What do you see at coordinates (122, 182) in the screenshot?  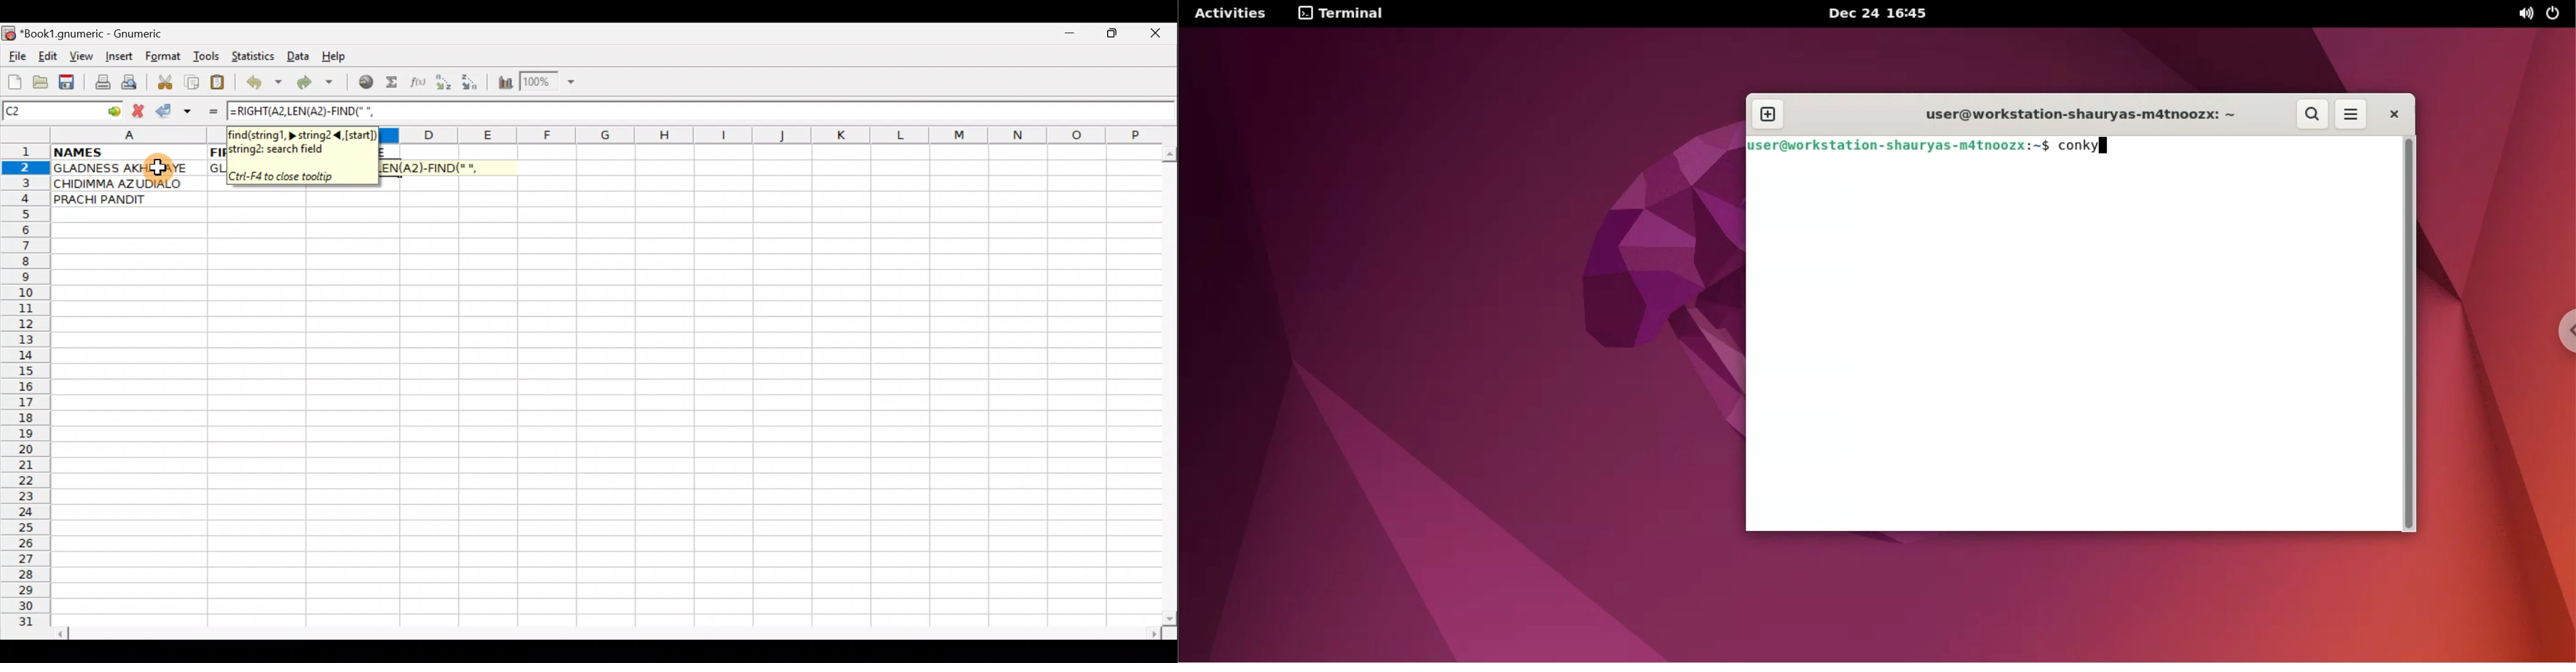 I see `CHIDIMMA AZUDIALO` at bounding box center [122, 182].